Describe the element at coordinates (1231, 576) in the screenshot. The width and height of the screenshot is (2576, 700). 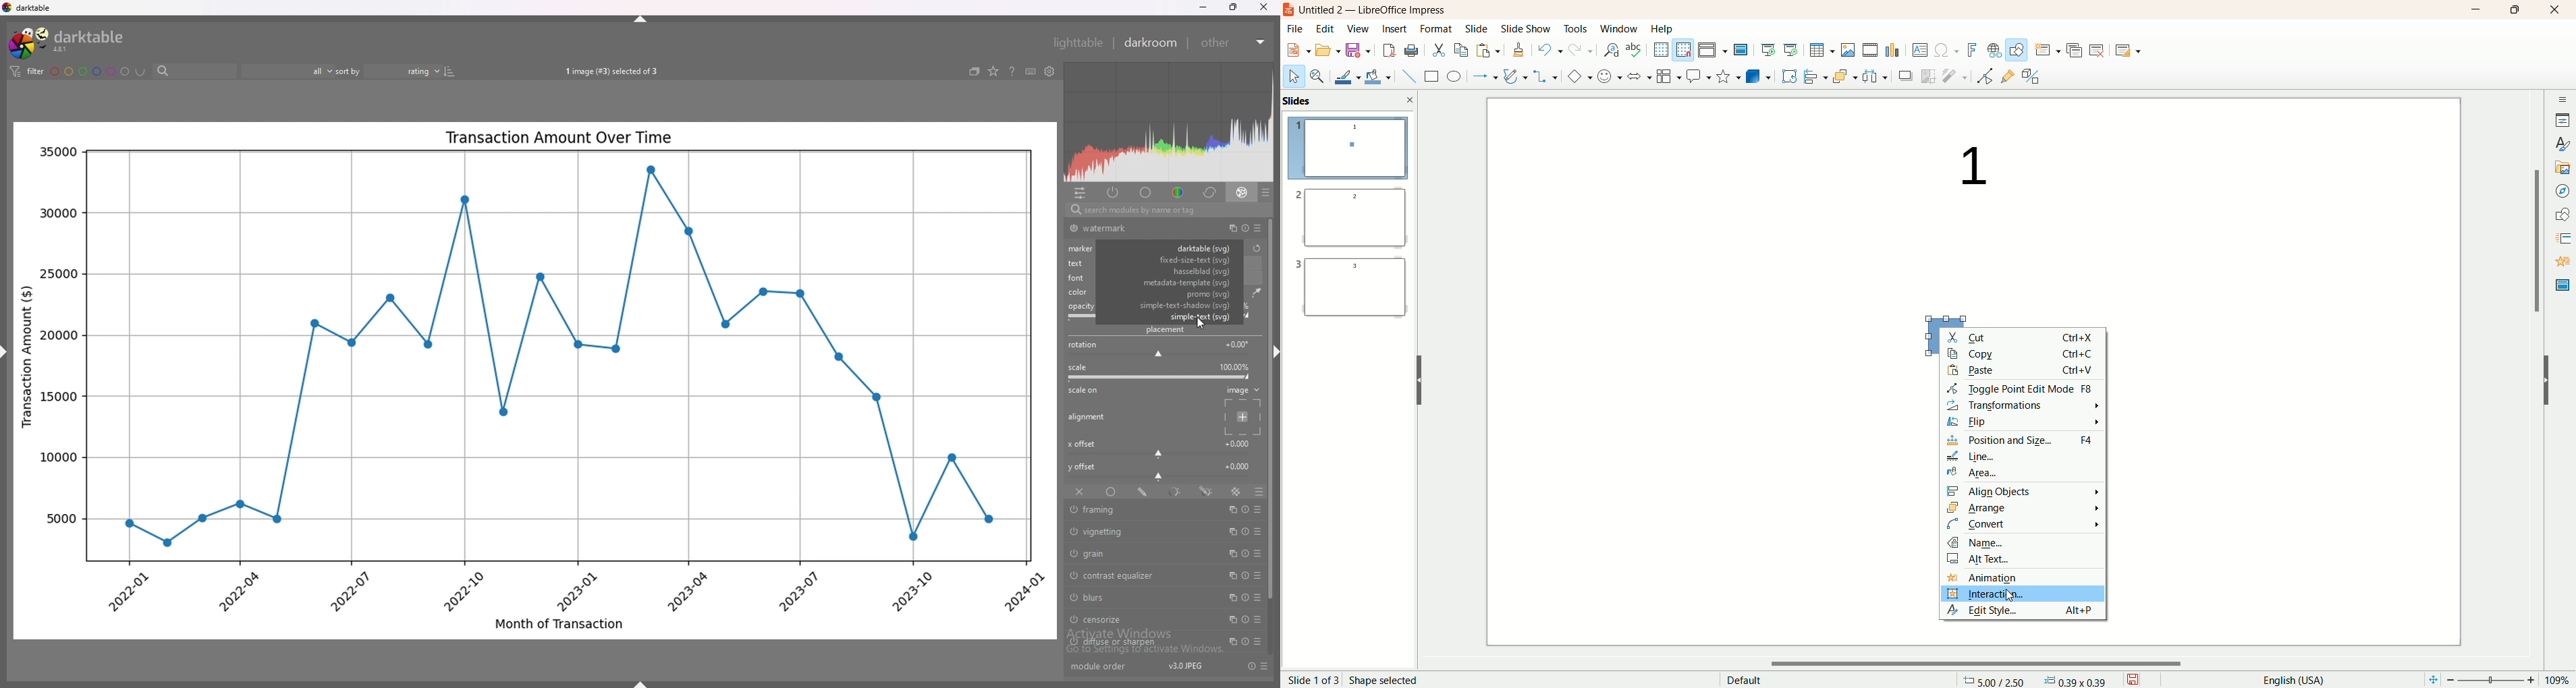
I see `multiple instances action` at that location.